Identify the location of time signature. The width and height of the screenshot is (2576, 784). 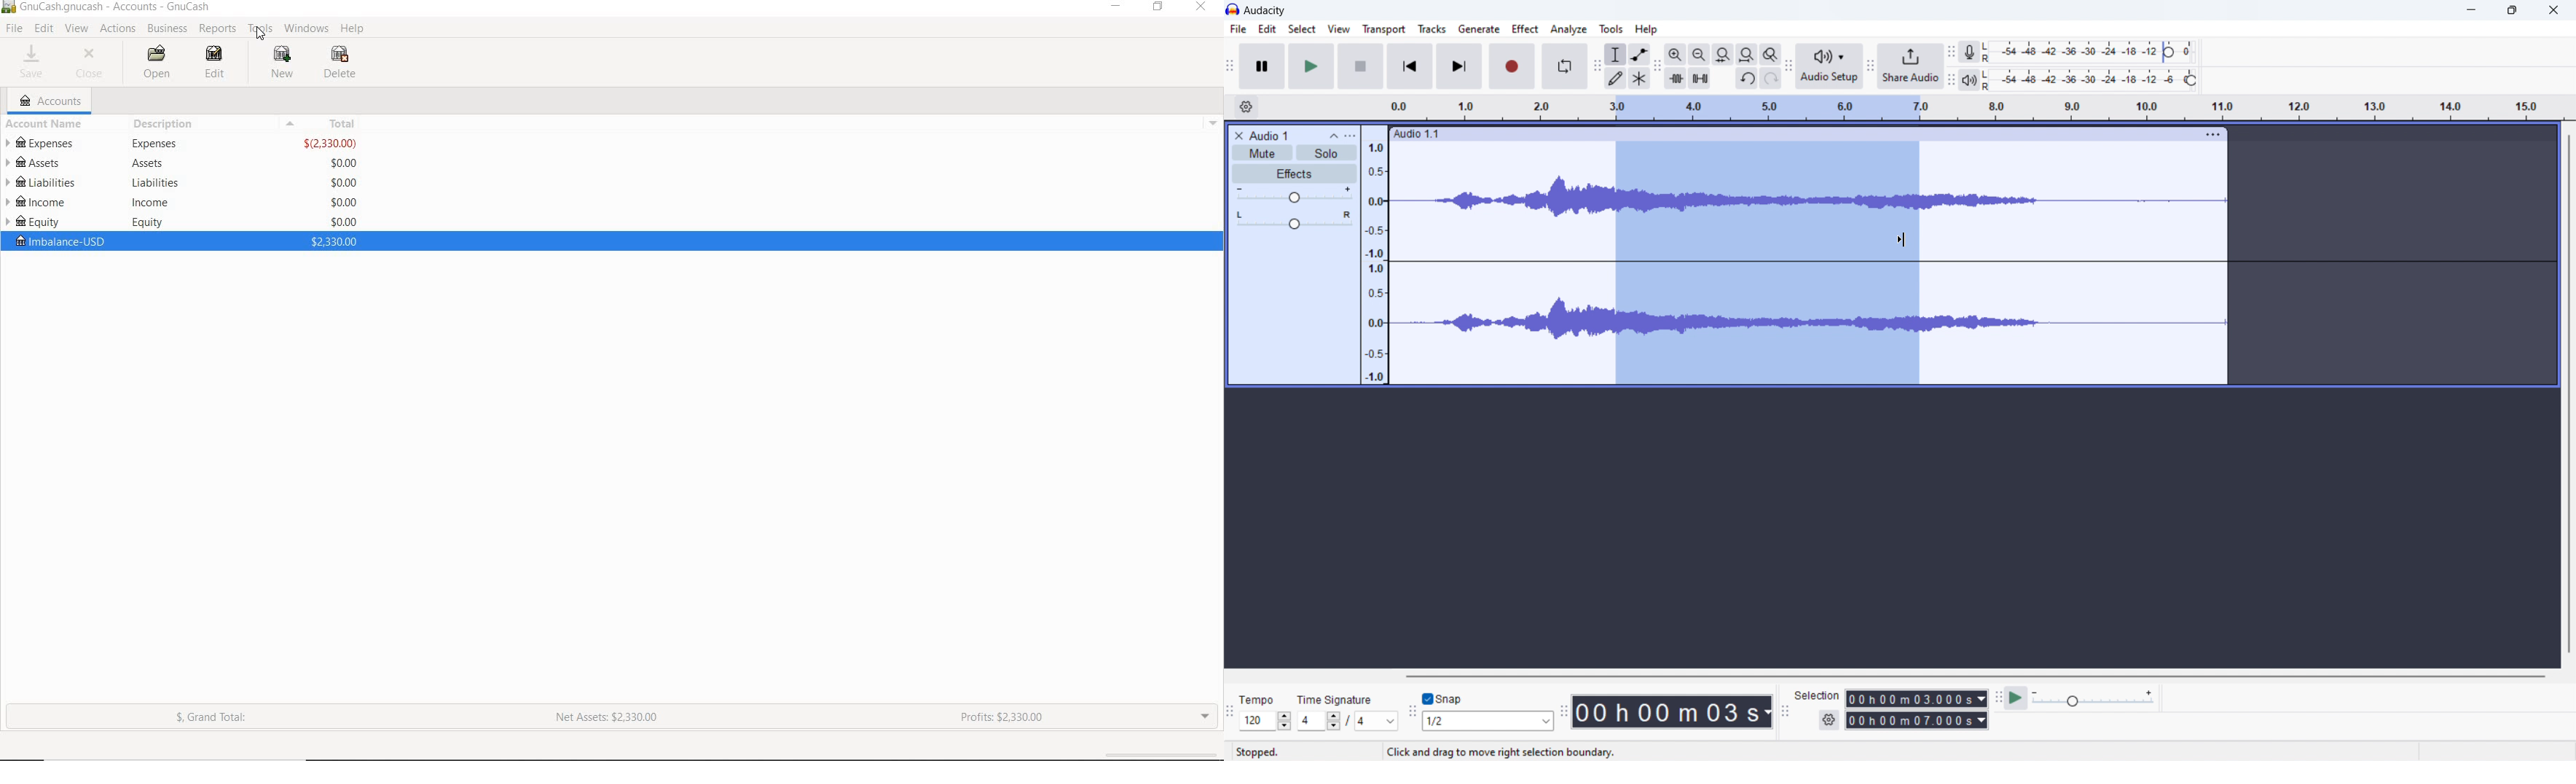
(1973, 106).